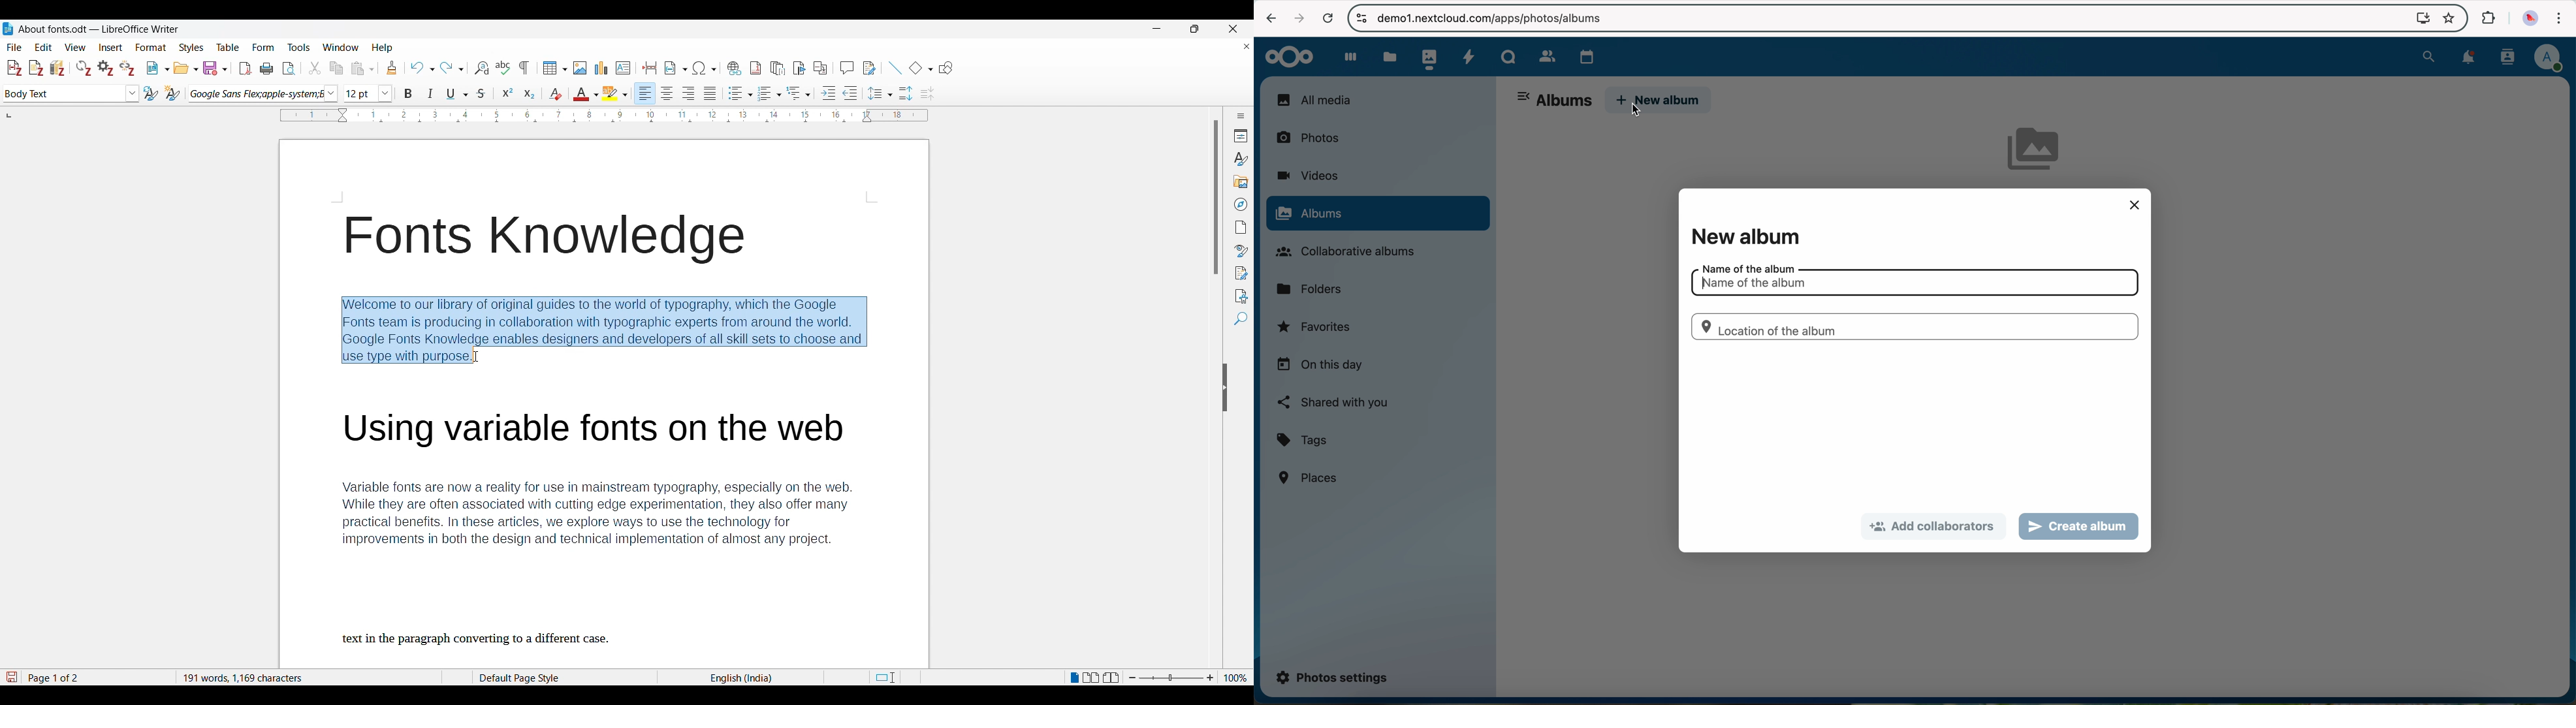 This screenshot has height=728, width=2576. Describe the element at coordinates (676, 93) in the screenshot. I see `Paragraph alignment options` at that location.